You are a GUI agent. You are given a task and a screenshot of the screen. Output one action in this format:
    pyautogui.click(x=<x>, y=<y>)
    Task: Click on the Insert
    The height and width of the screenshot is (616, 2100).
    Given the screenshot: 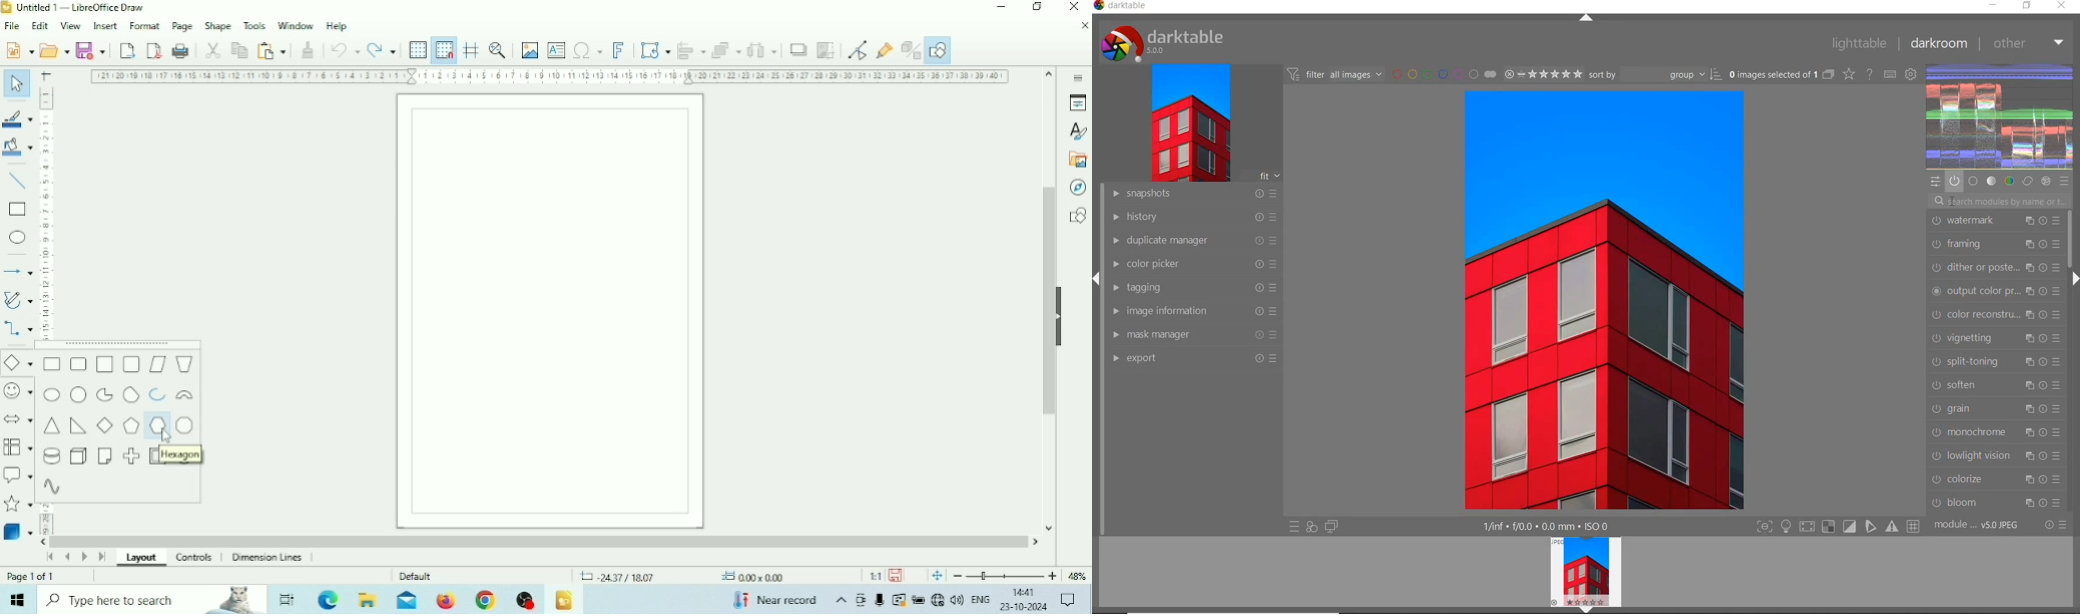 What is the action you would take?
    pyautogui.click(x=106, y=25)
    